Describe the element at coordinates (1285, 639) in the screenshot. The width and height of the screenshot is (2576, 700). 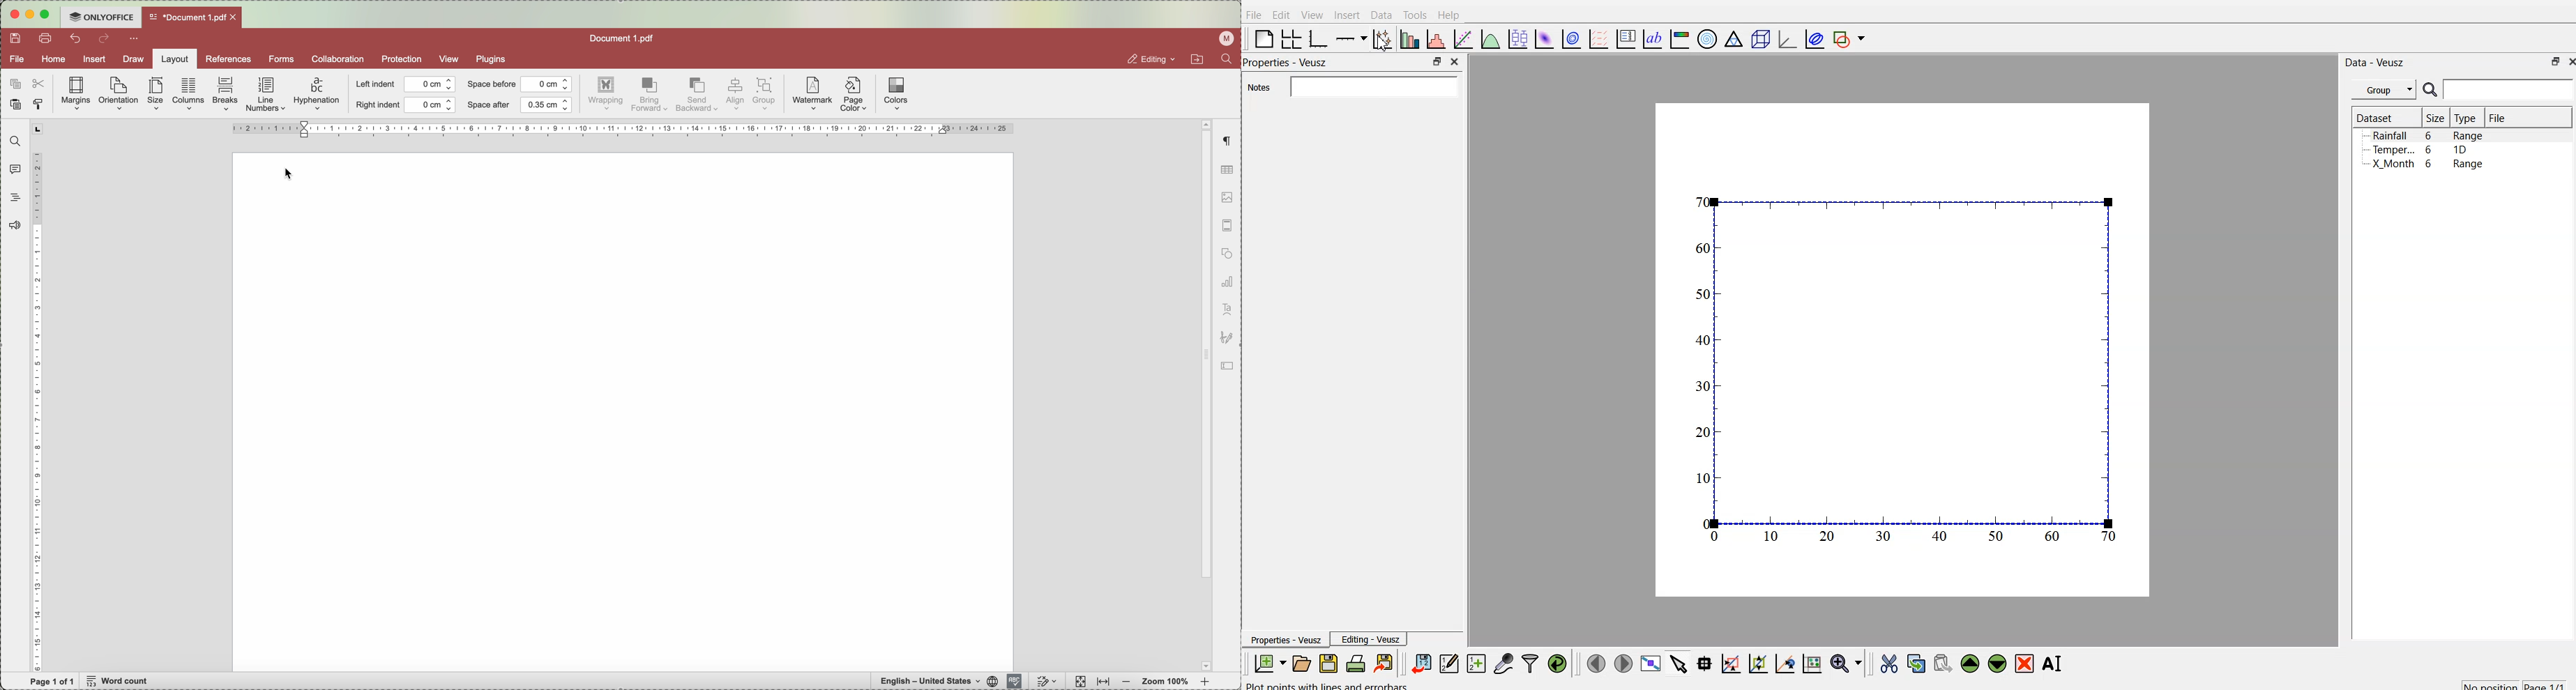
I see `Properties - Veusz` at that location.